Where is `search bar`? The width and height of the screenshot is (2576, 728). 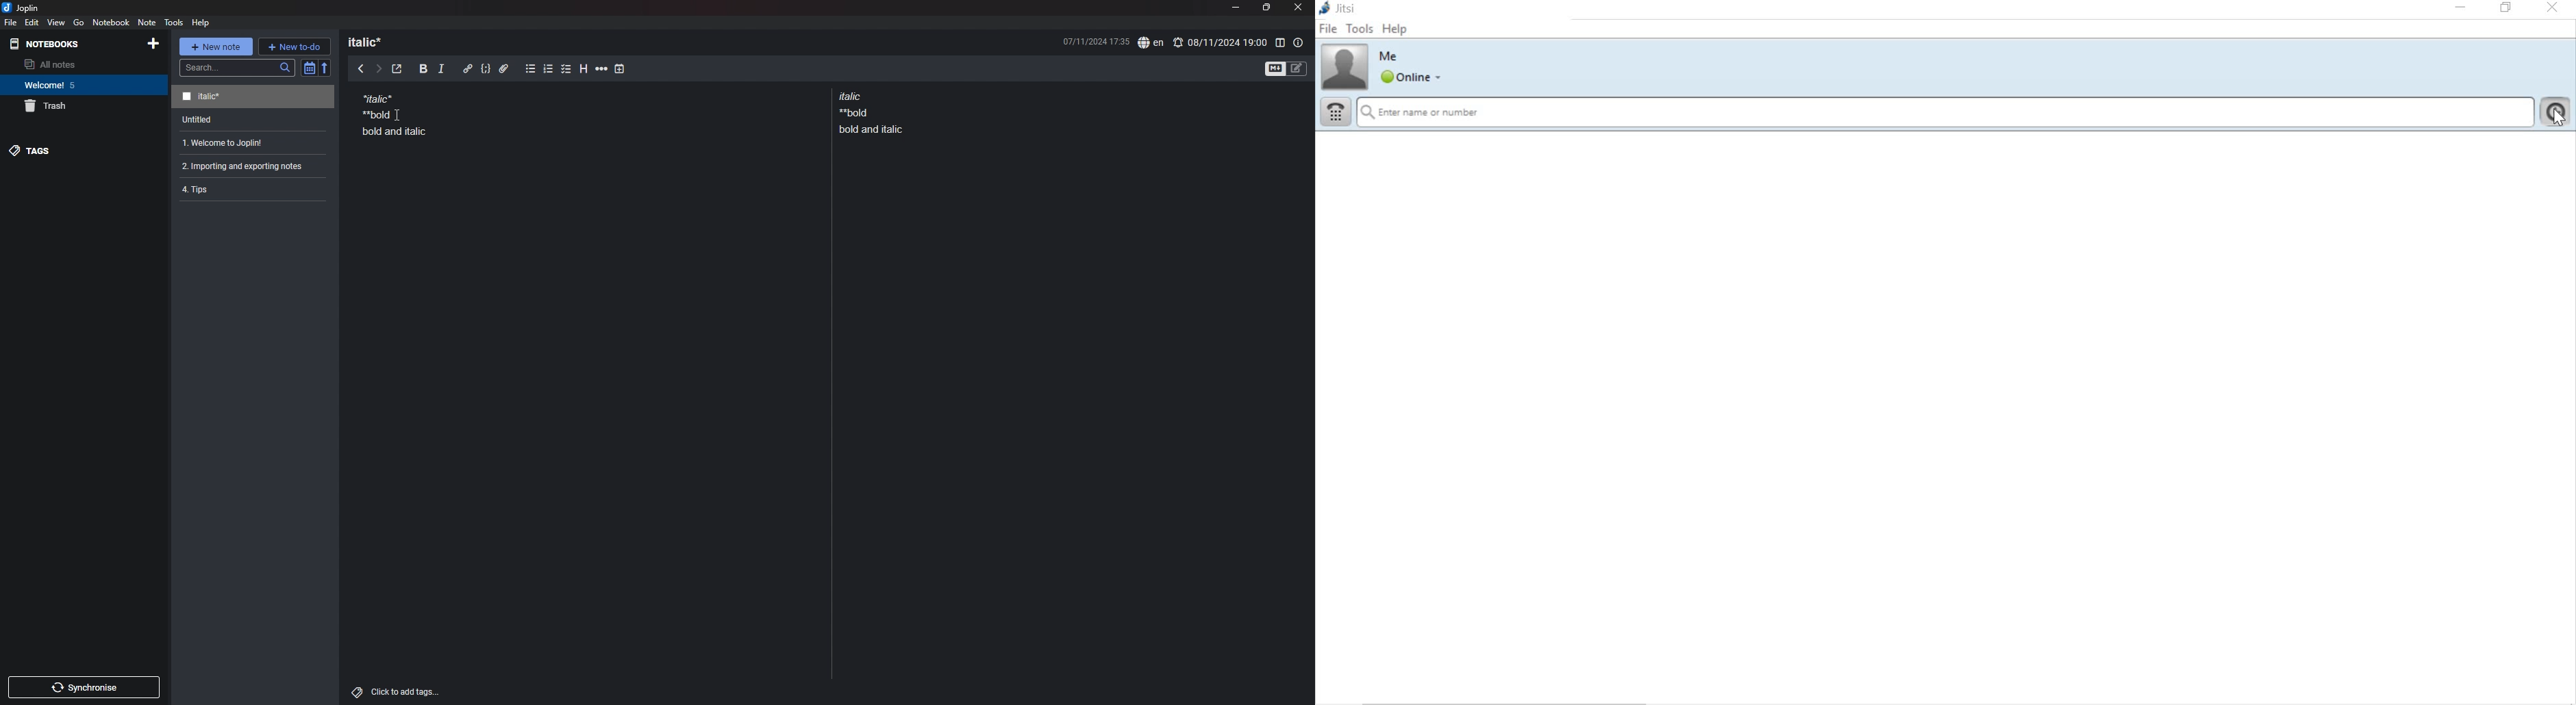
search bar is located at coordinates (238, 68).